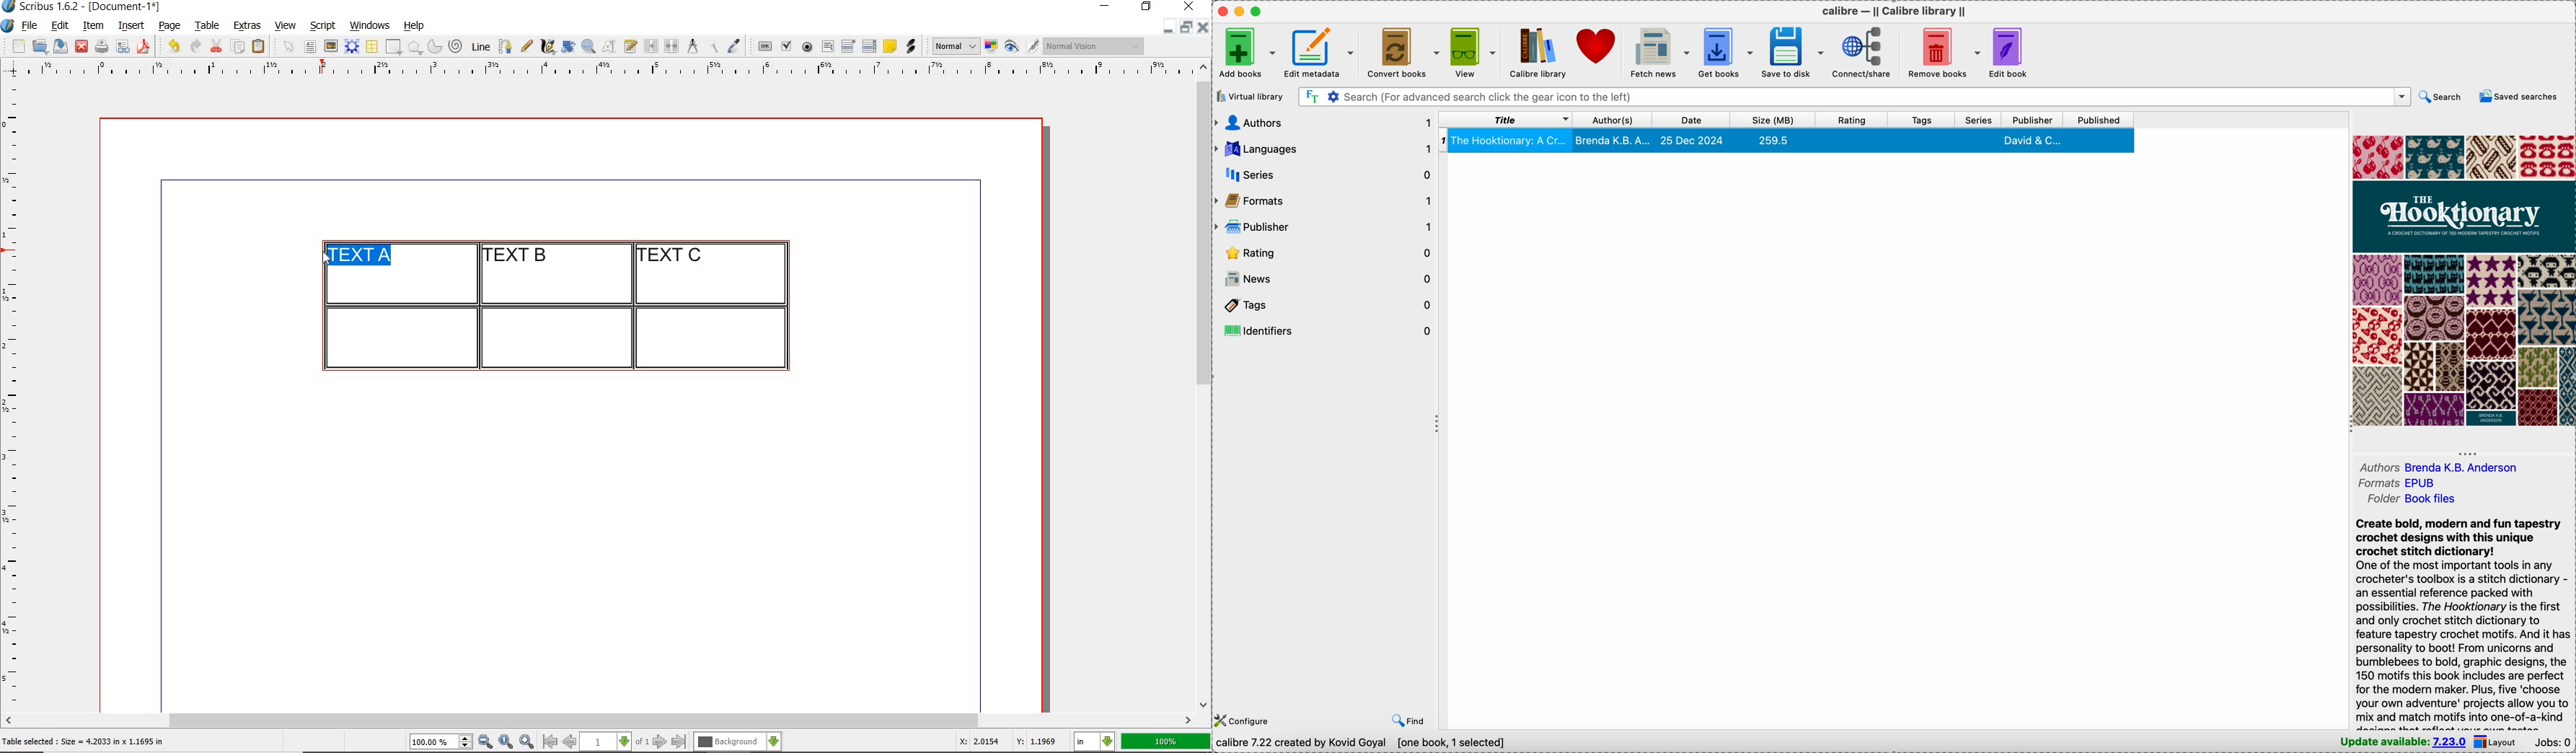  I want to click on save to disk, so click(1792, 51).